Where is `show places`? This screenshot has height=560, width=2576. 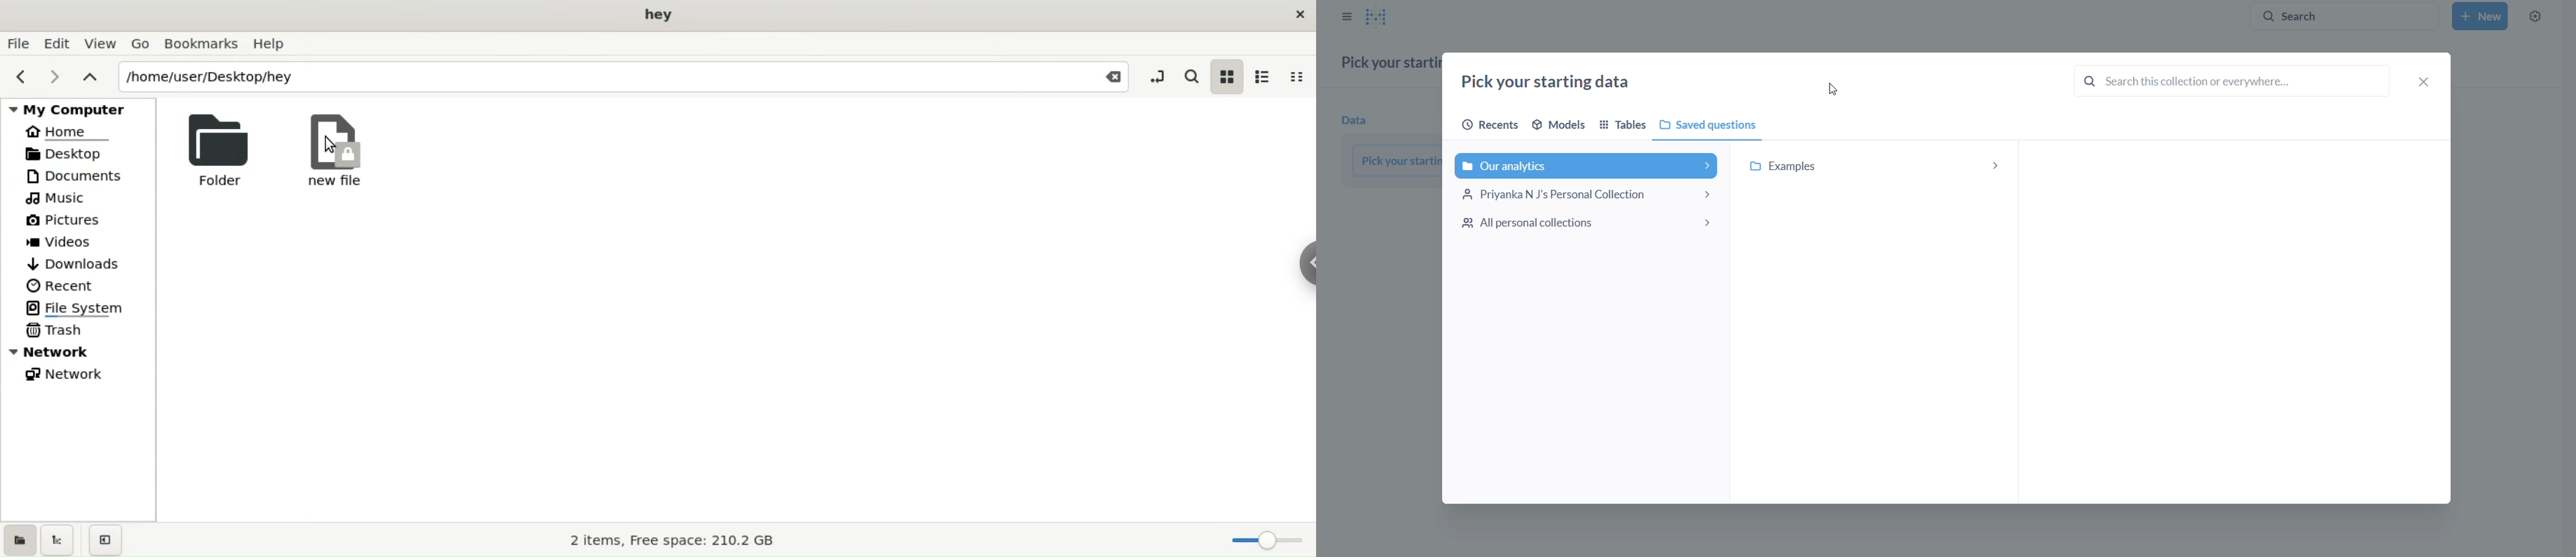 show places is located at coordinates (19, 543).